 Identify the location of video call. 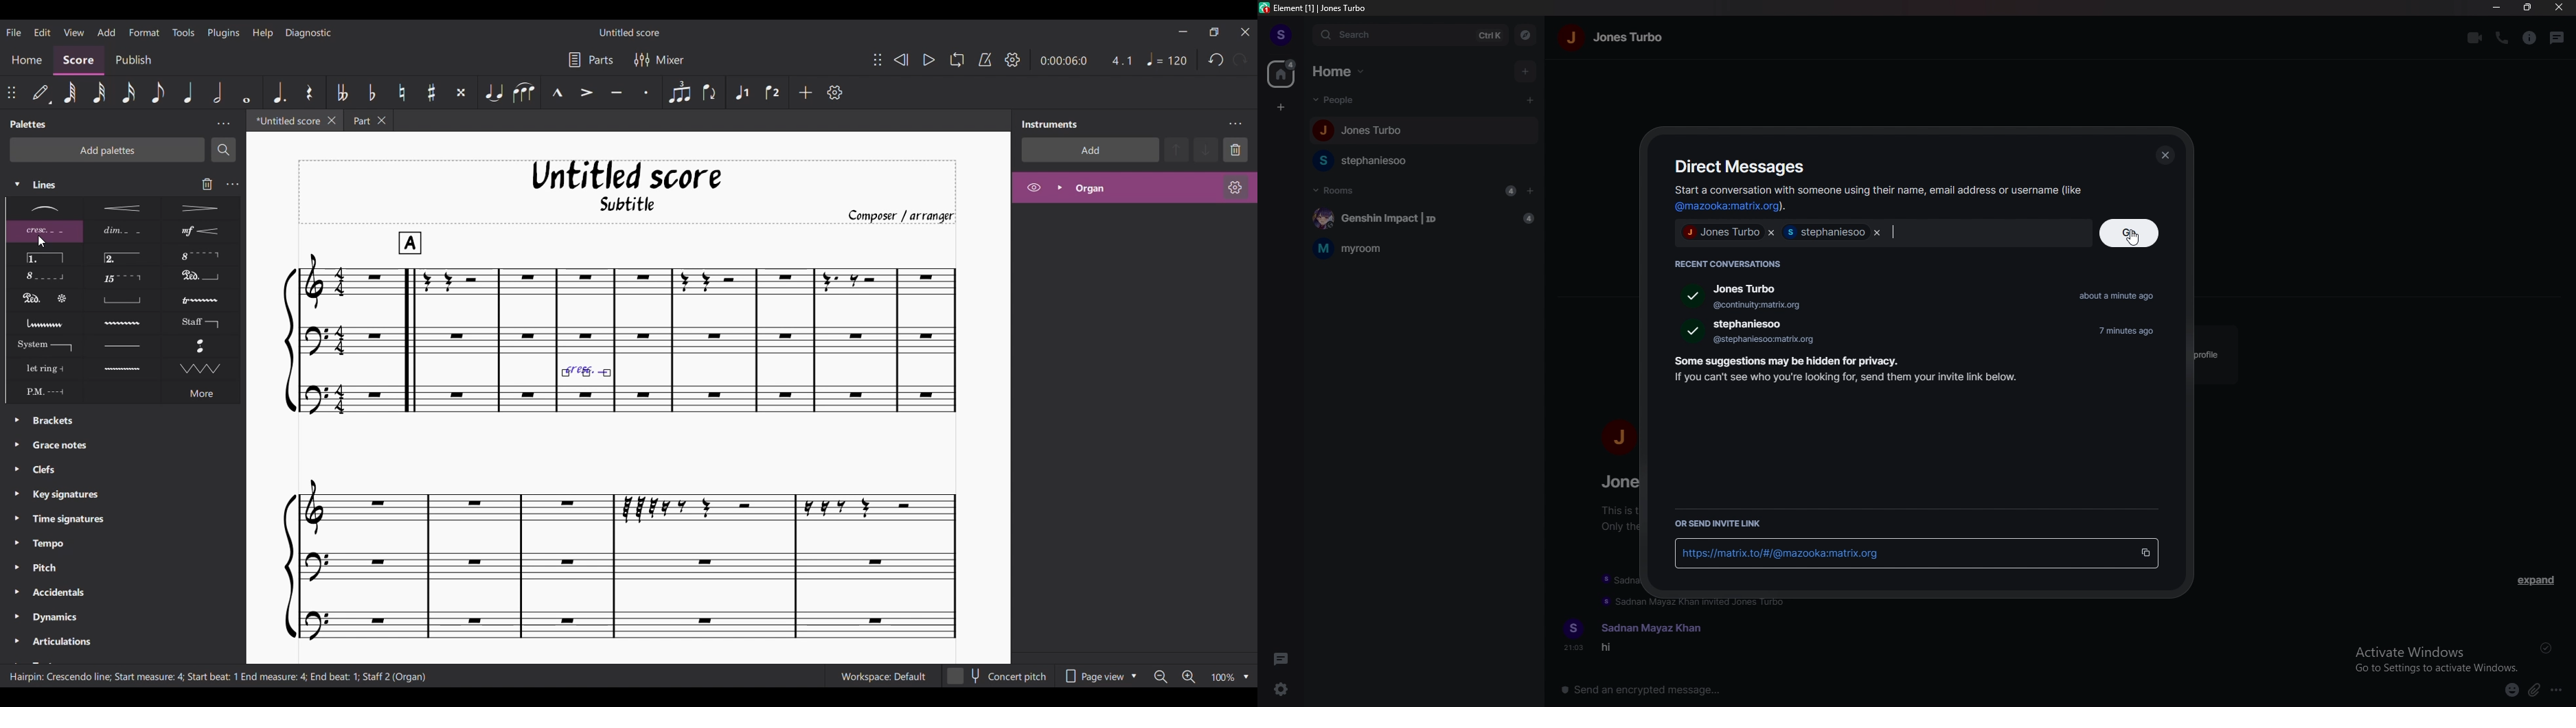
(2473, 38).